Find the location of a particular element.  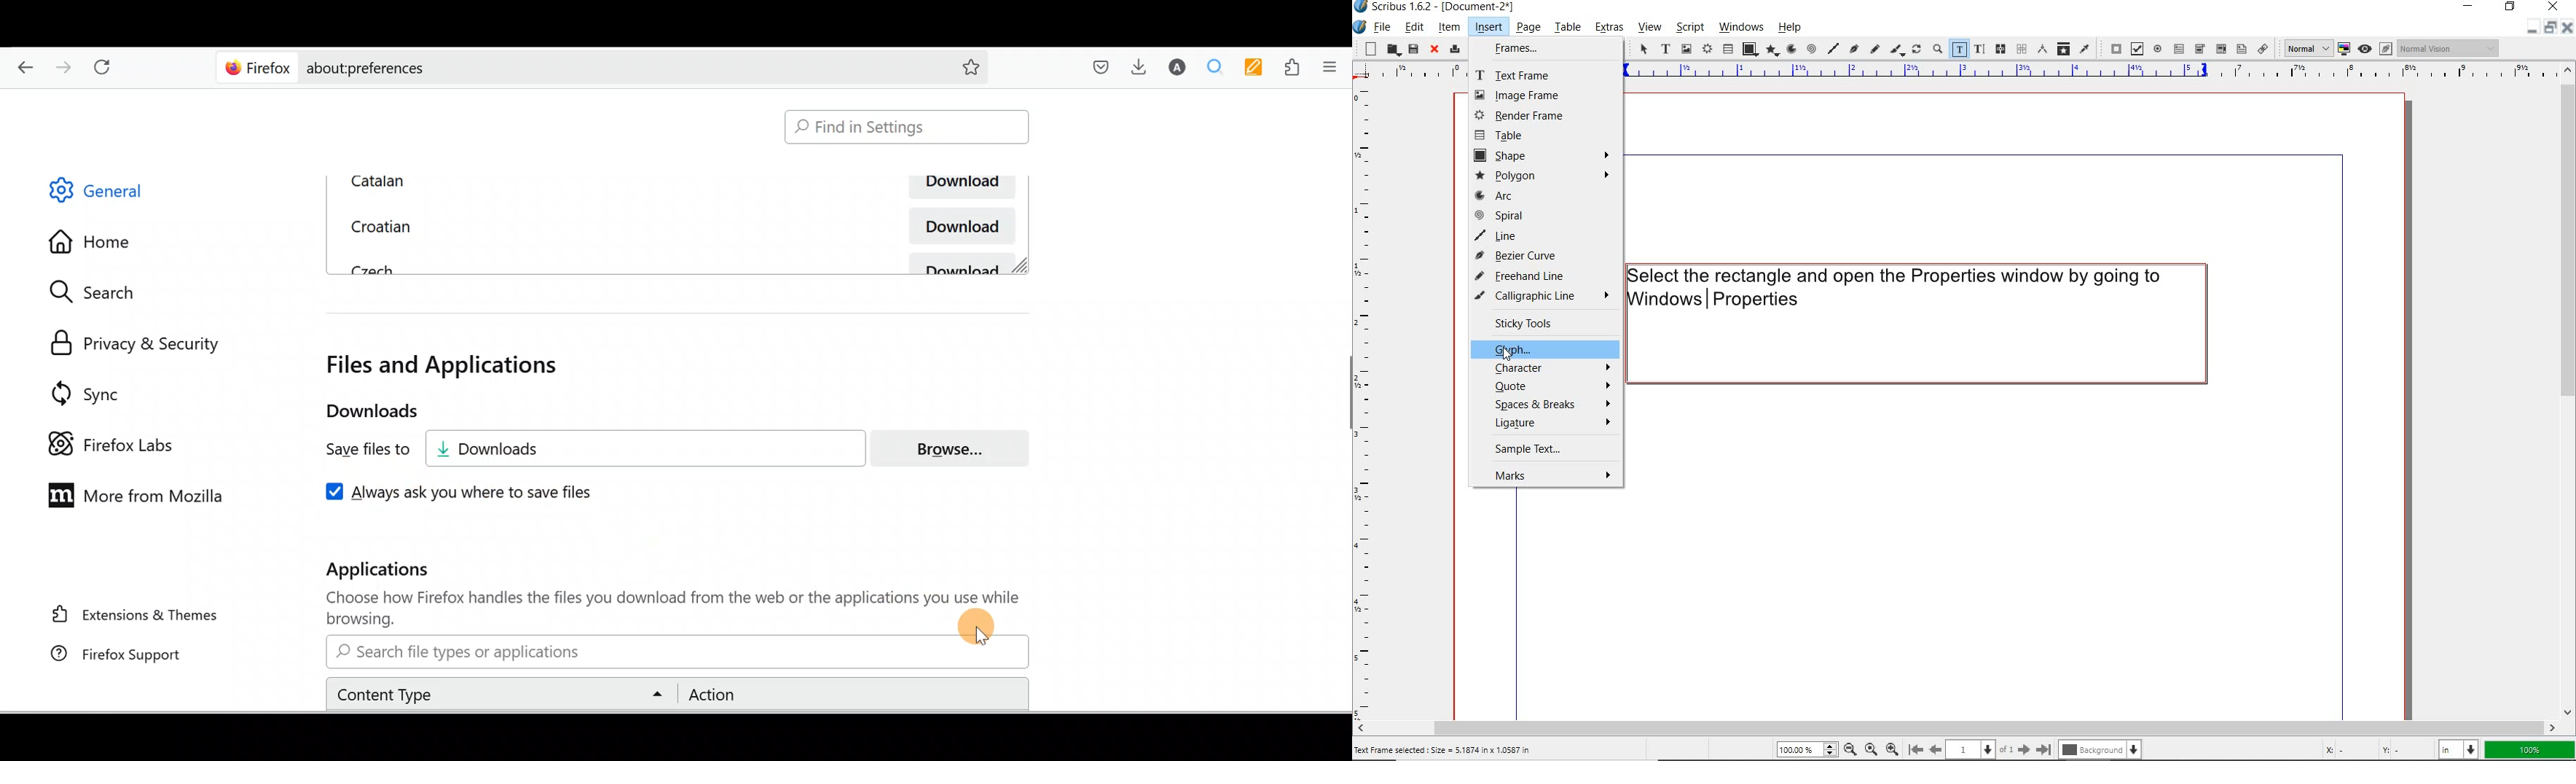

pdf check box is located at coordinates (2136, 48).